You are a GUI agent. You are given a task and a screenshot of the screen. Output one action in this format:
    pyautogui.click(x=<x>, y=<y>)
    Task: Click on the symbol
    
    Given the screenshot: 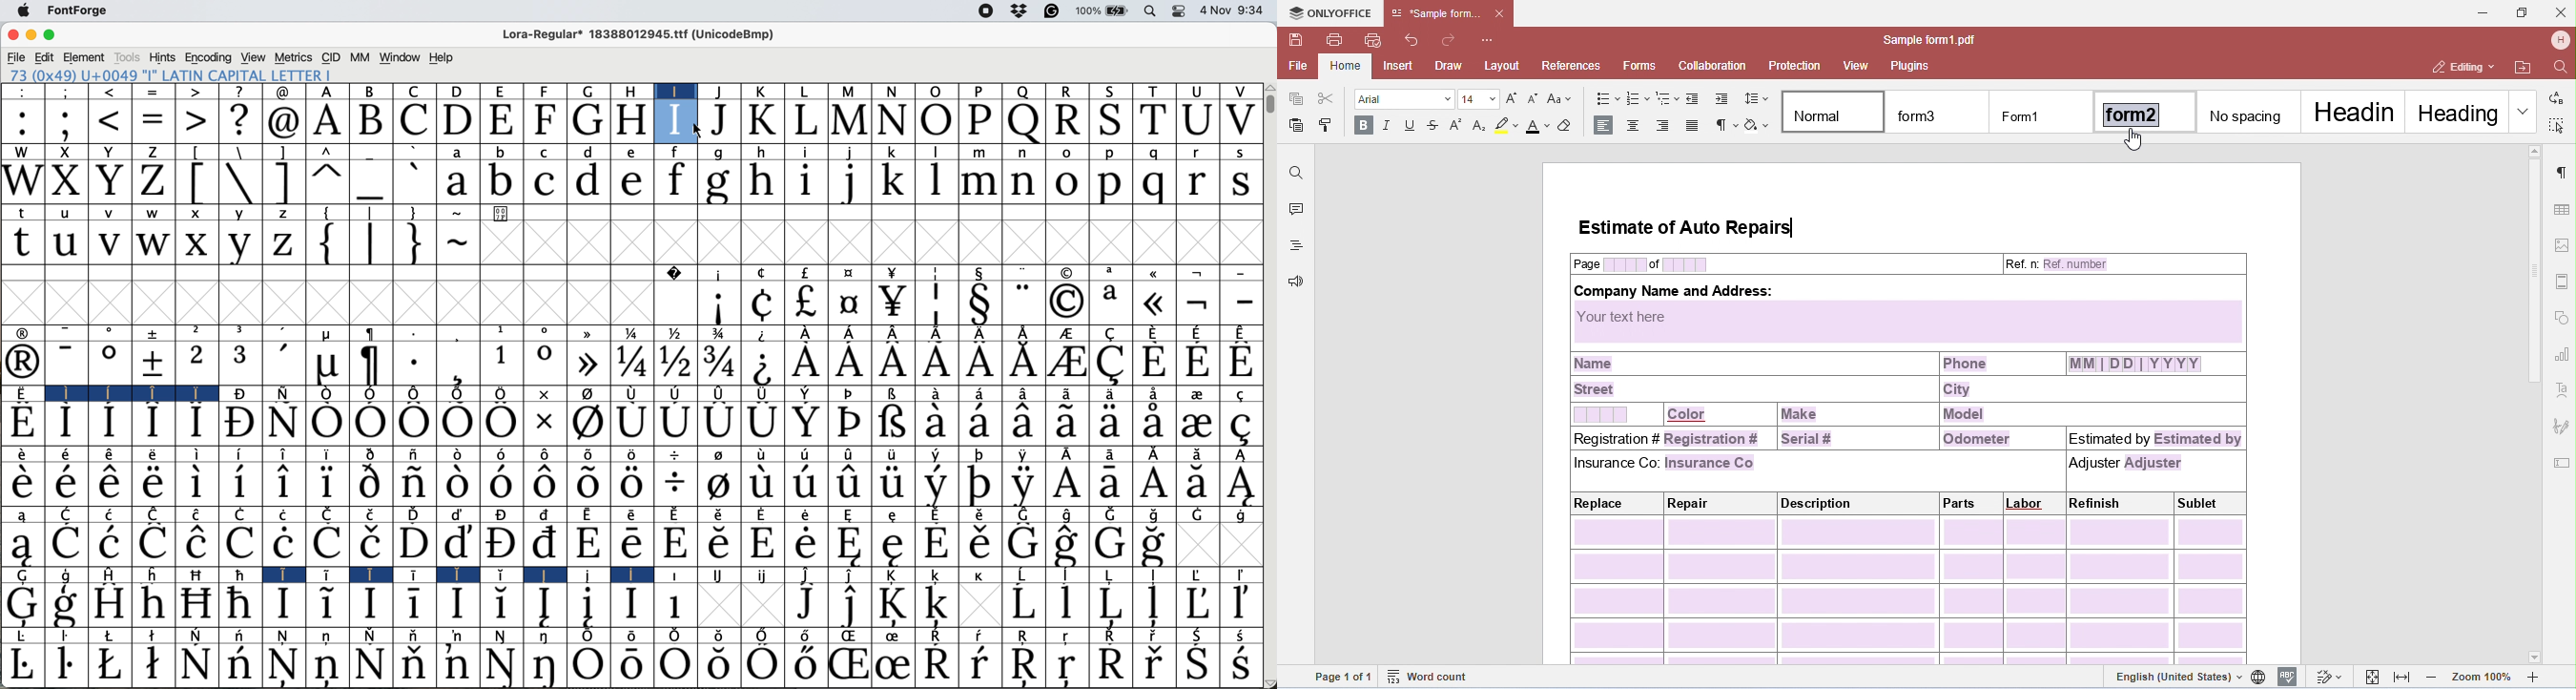 What is the action you would take?
    pyautogui.click(x=806, y=332)
    